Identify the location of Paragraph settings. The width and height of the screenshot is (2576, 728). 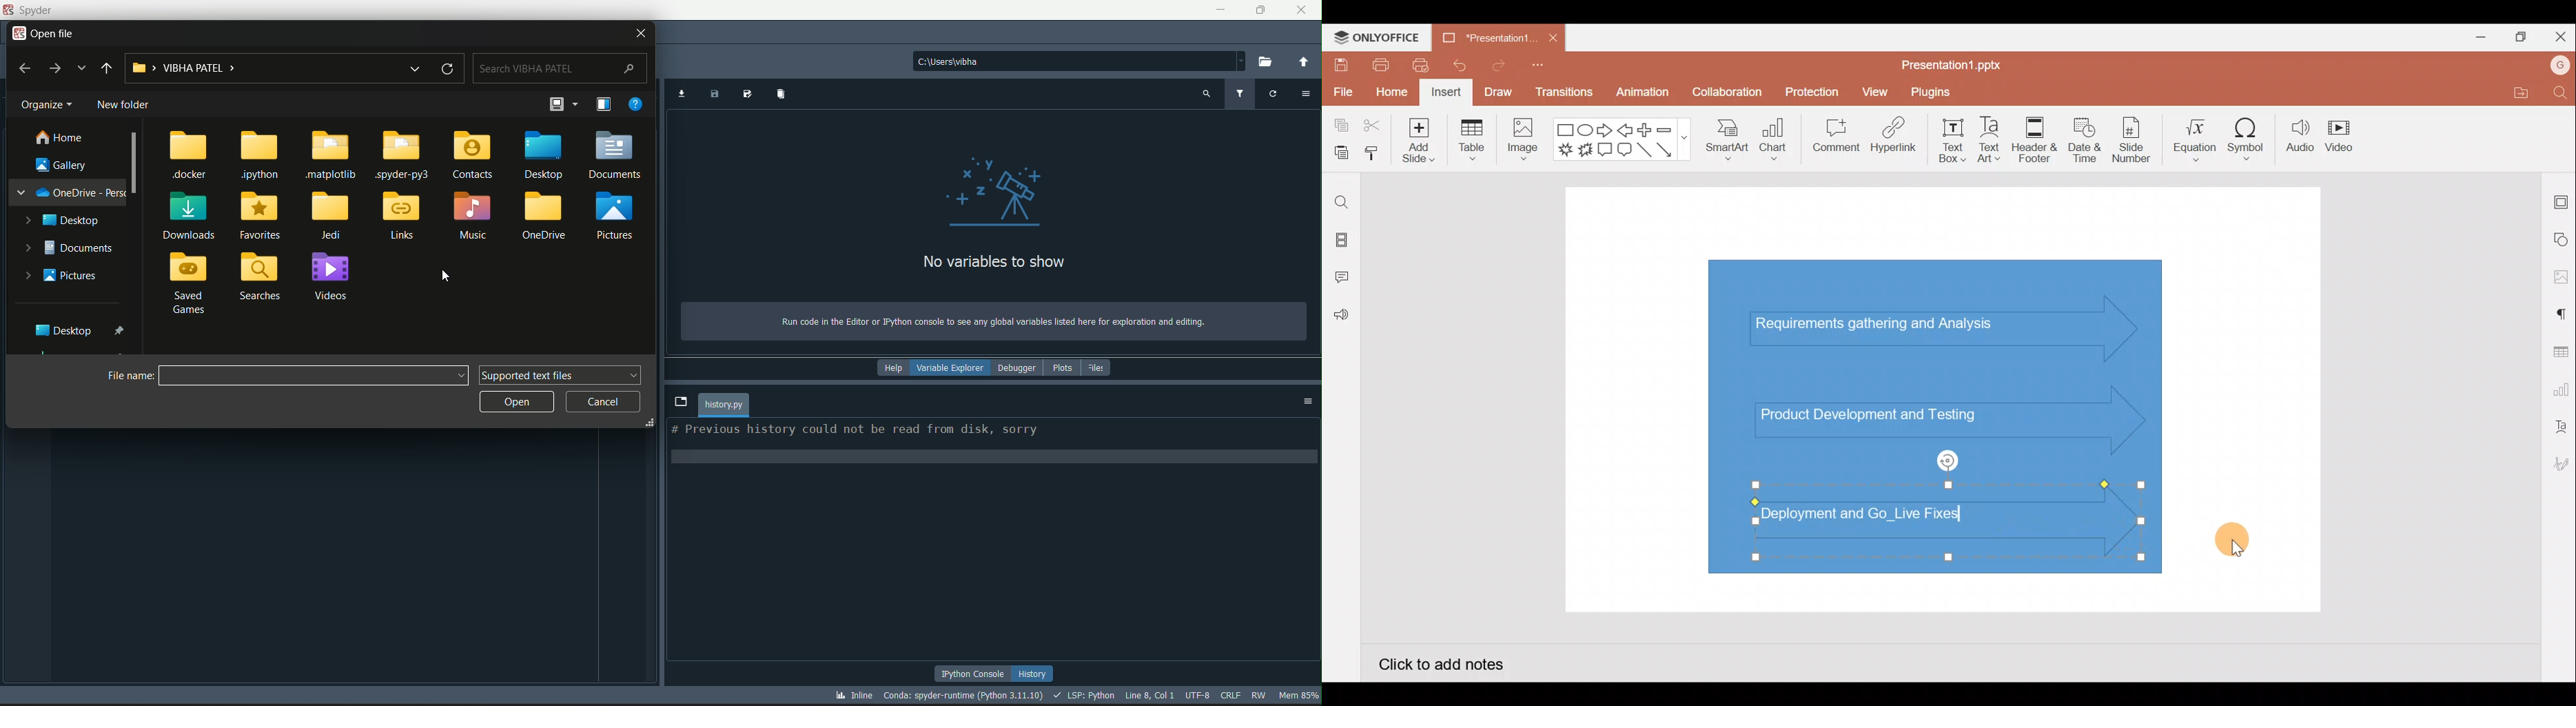
(2561, 312).